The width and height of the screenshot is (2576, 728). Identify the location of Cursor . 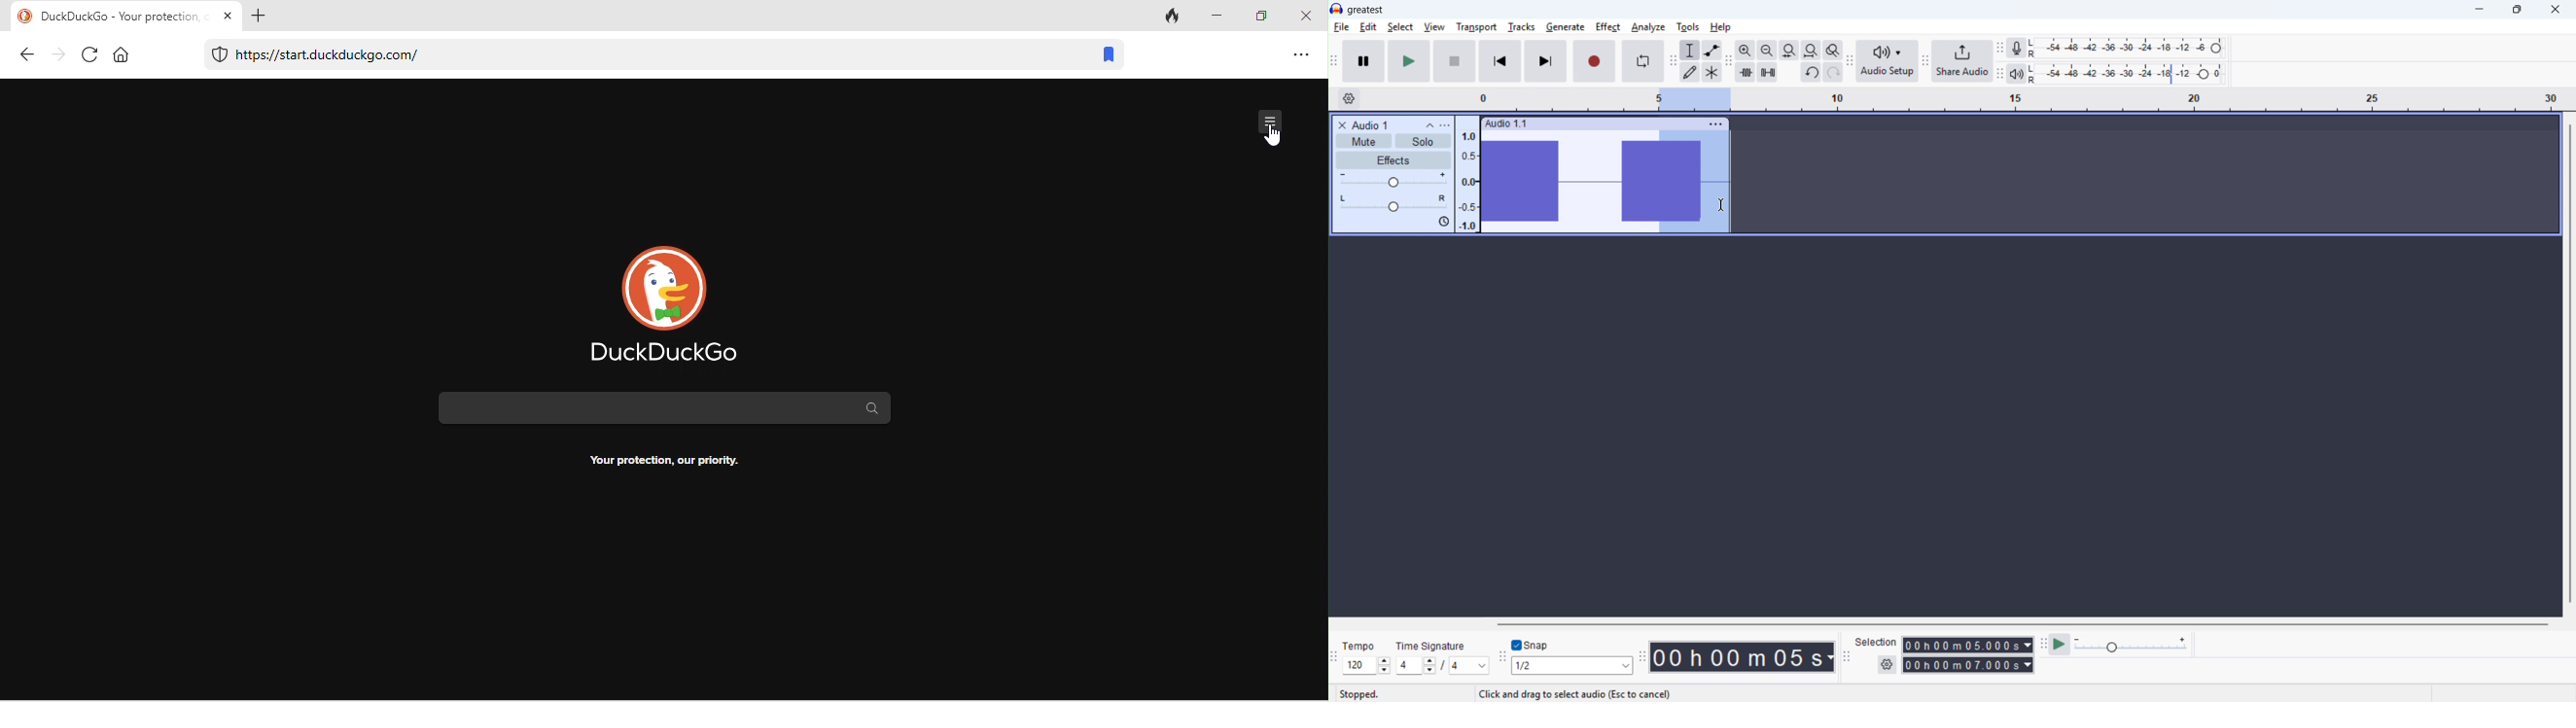
(1721, 205).